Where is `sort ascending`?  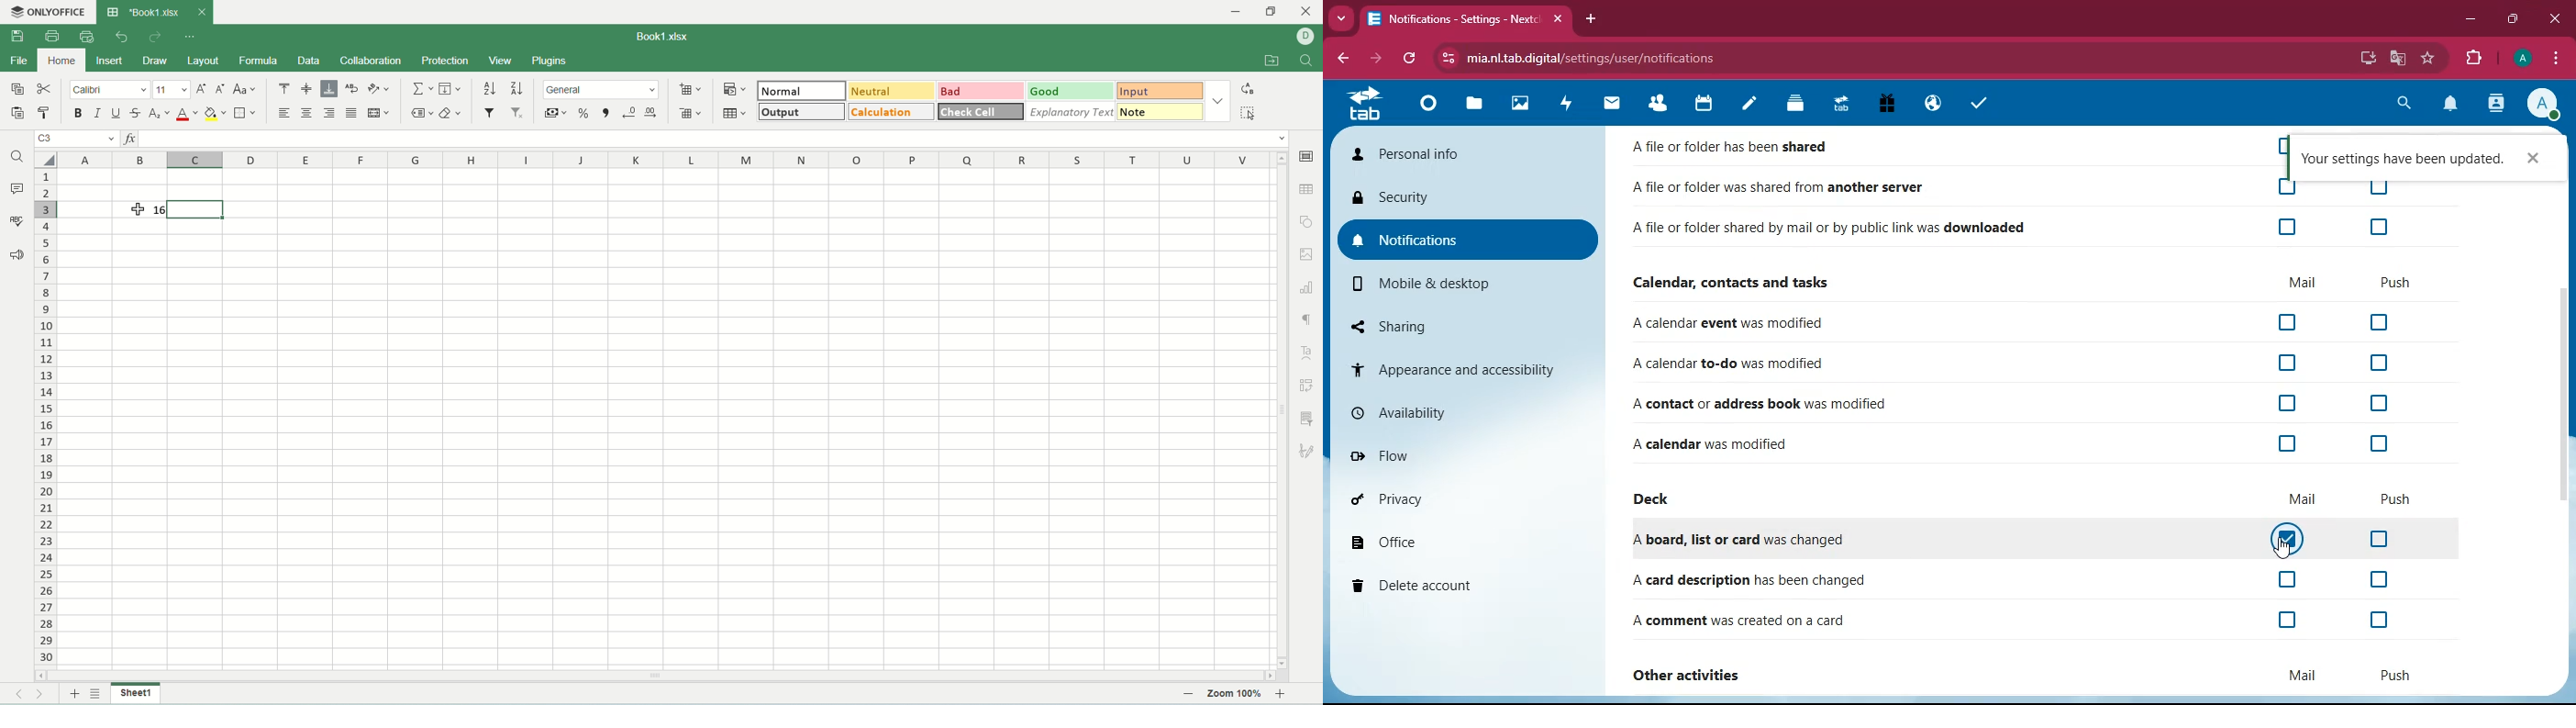 sort ascending is located at coordinates (491, 87).